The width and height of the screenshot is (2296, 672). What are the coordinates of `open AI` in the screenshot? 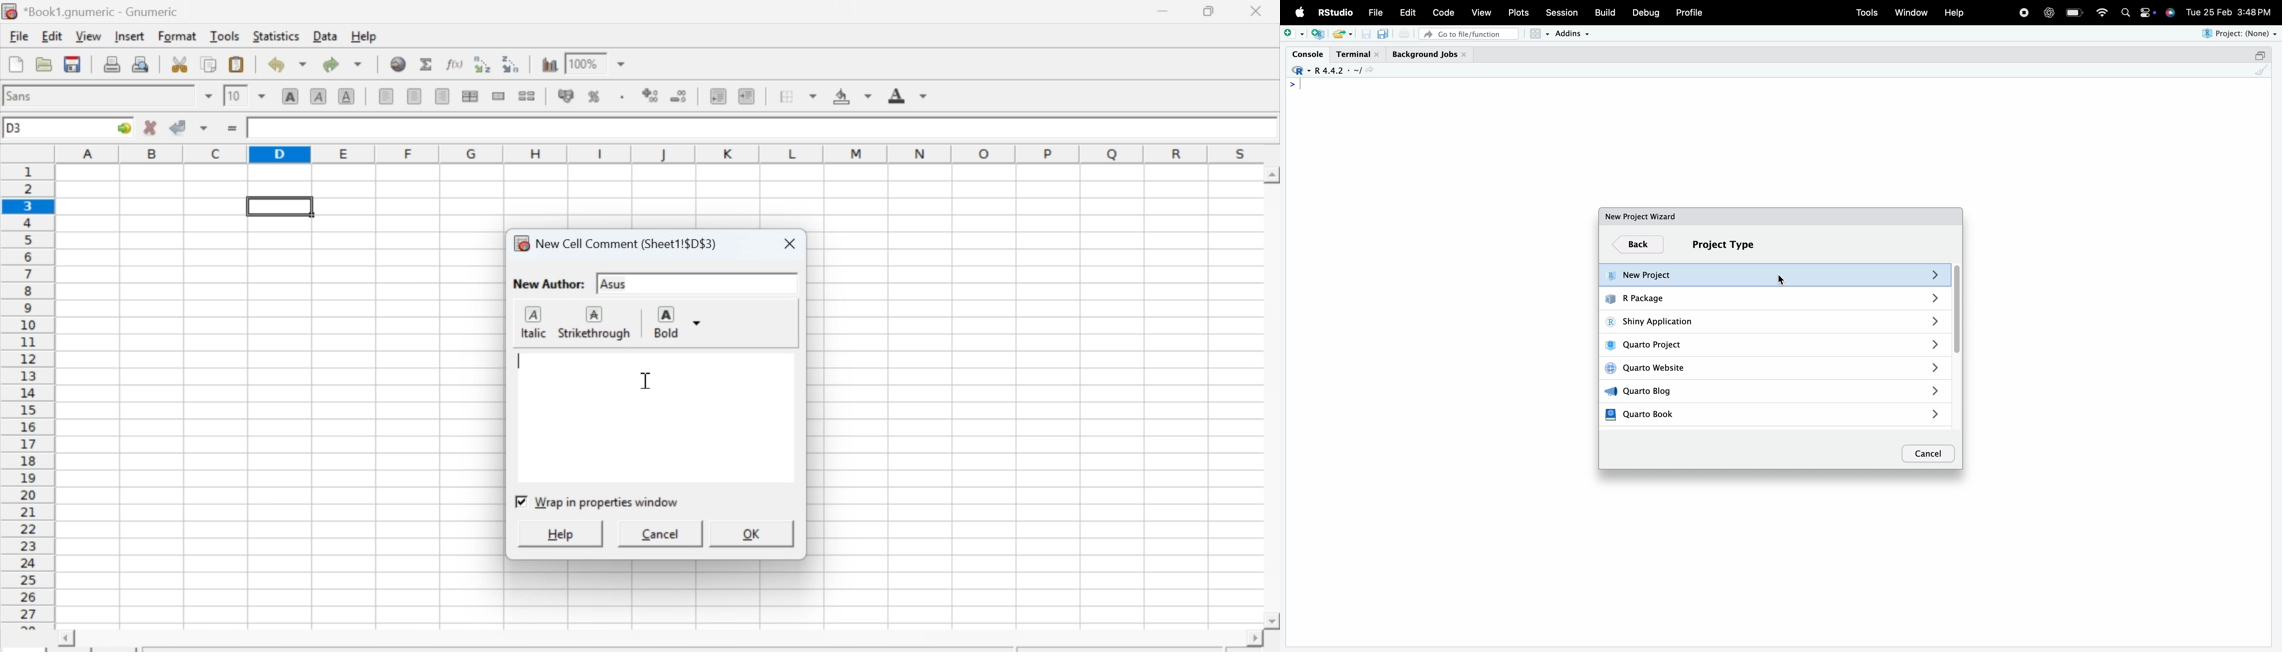 It's located at (2049, 13).